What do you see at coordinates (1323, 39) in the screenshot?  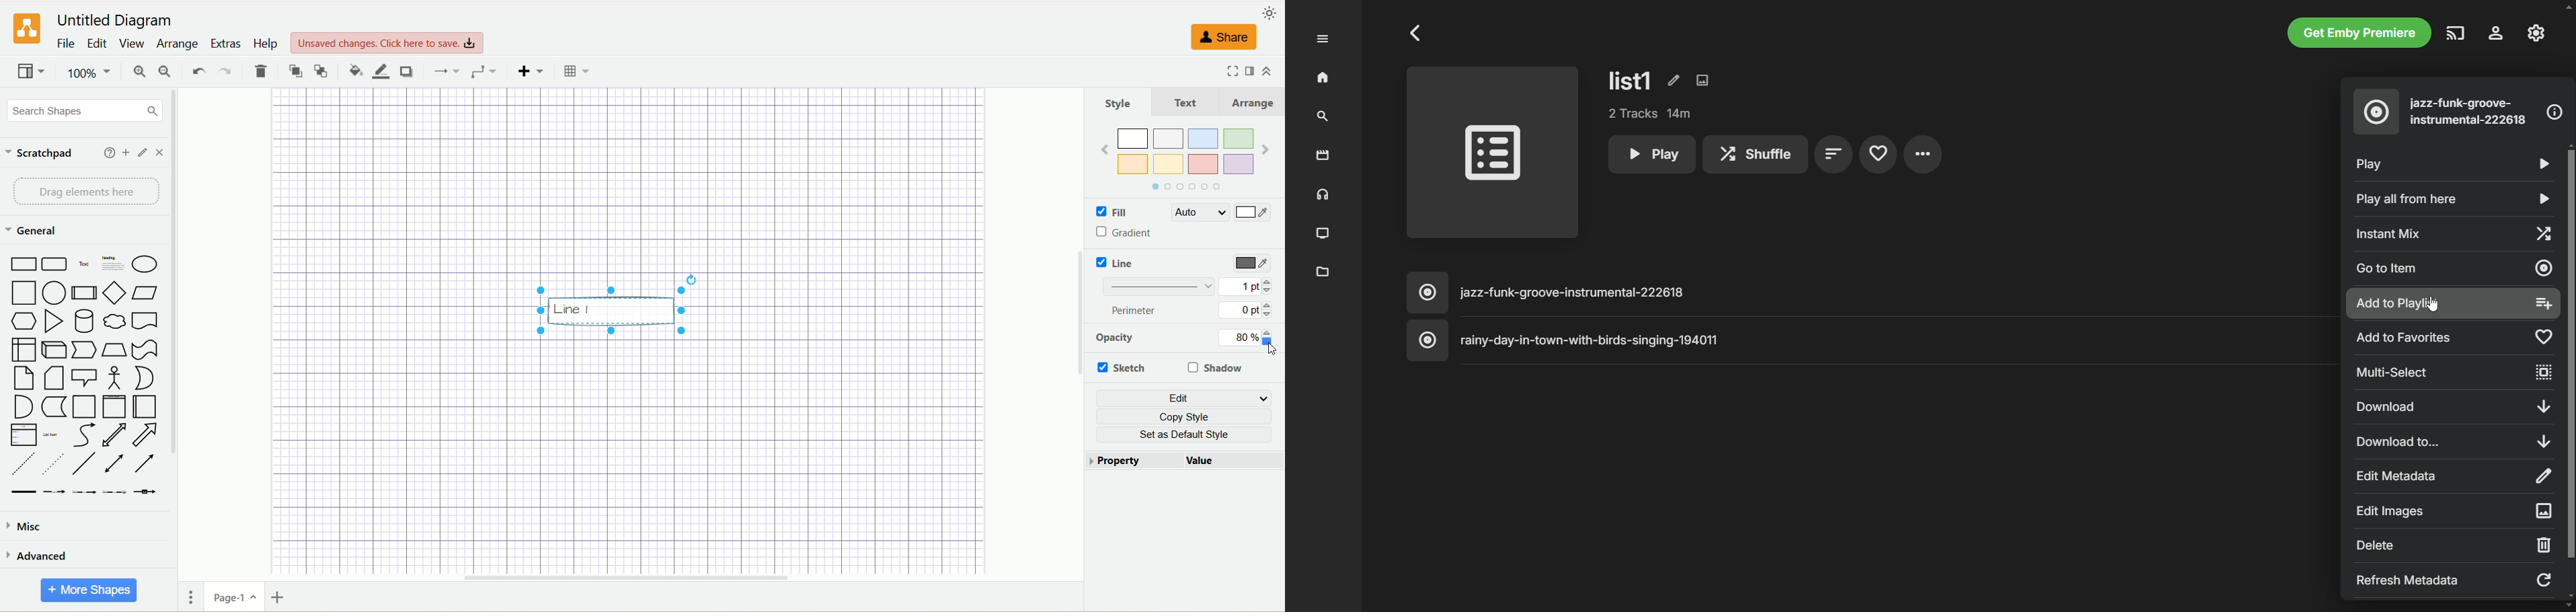 I see `expand` at bounding box center [1323, 39].